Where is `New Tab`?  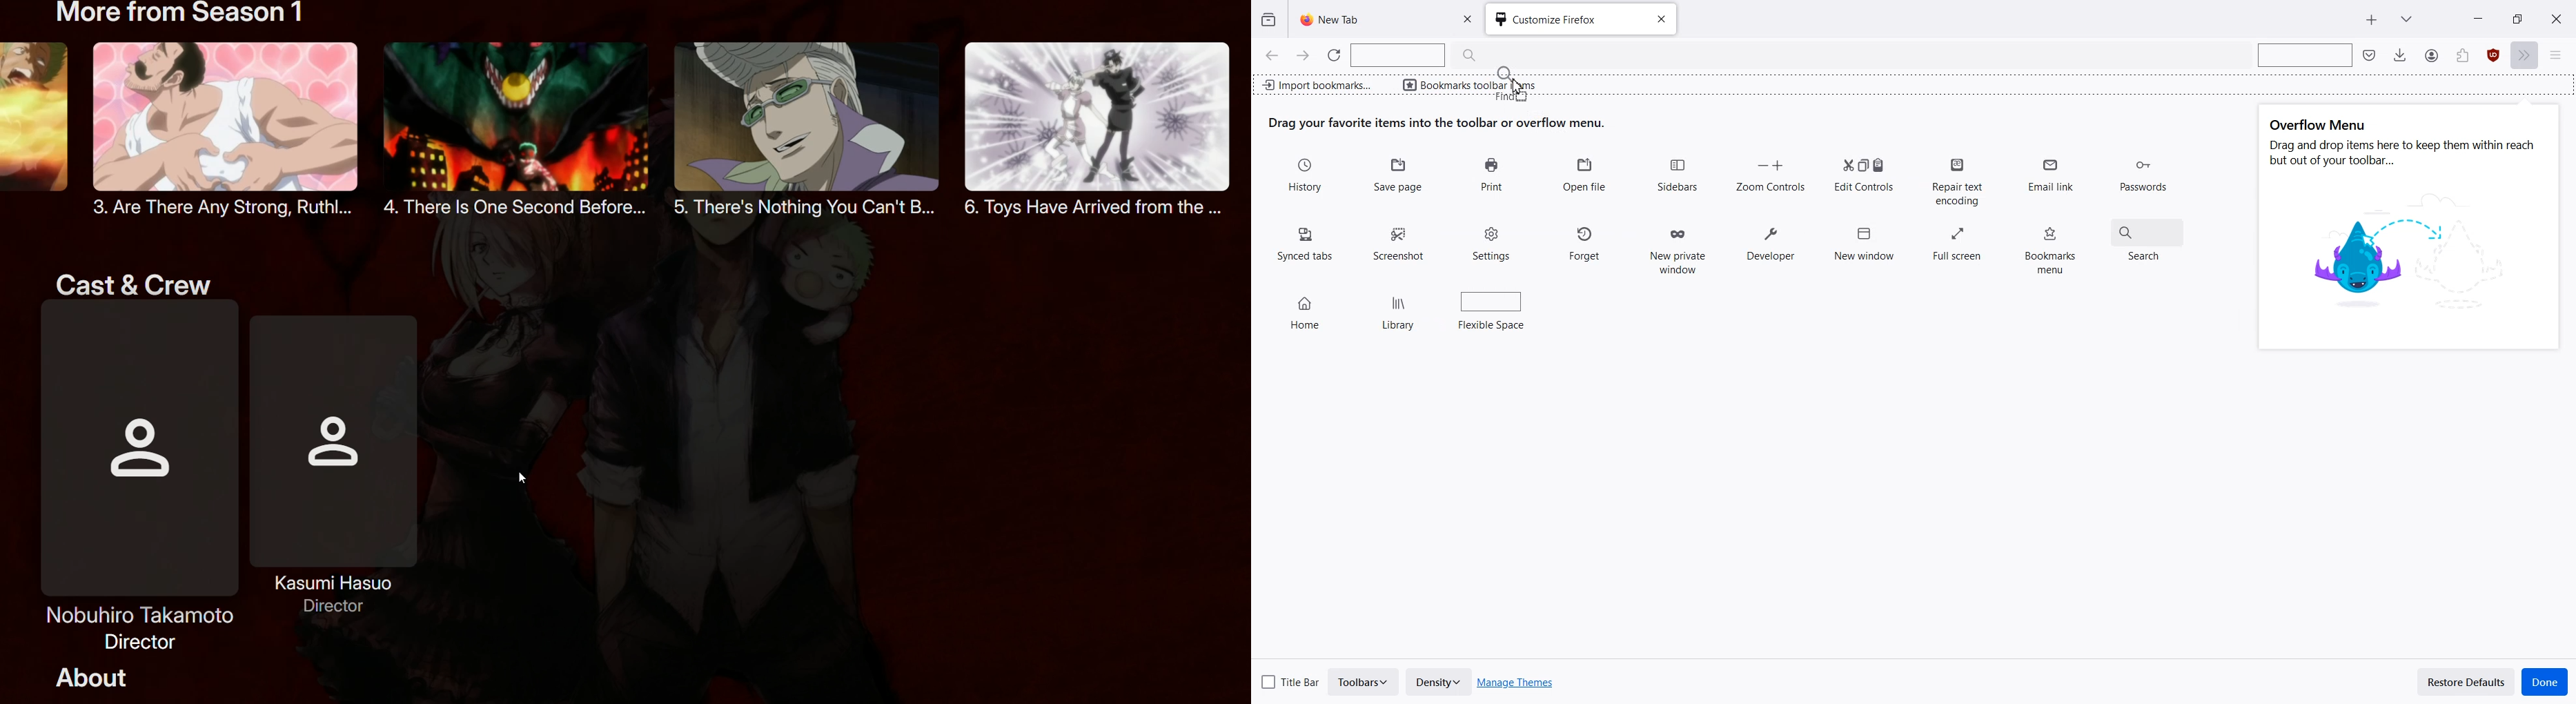 New Tab is located at coordinates (1368, 20).